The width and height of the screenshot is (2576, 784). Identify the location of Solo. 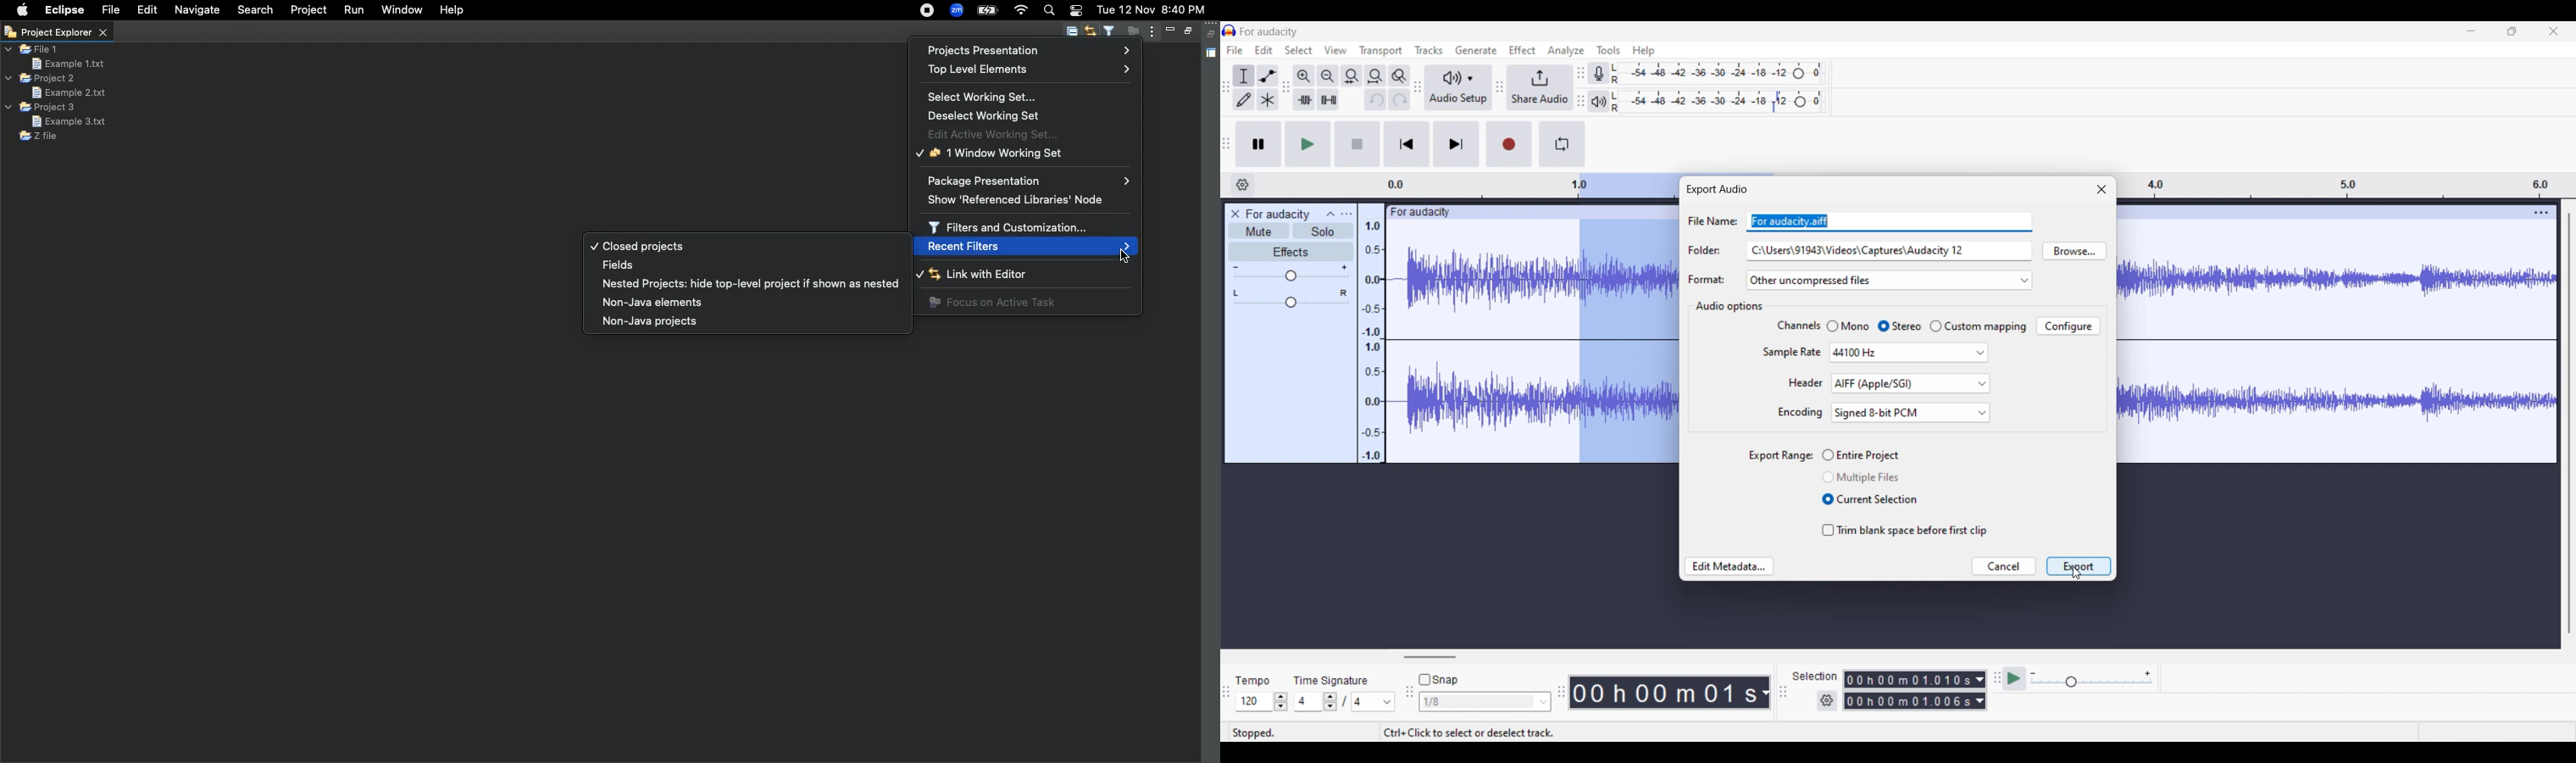
(1324, 231).